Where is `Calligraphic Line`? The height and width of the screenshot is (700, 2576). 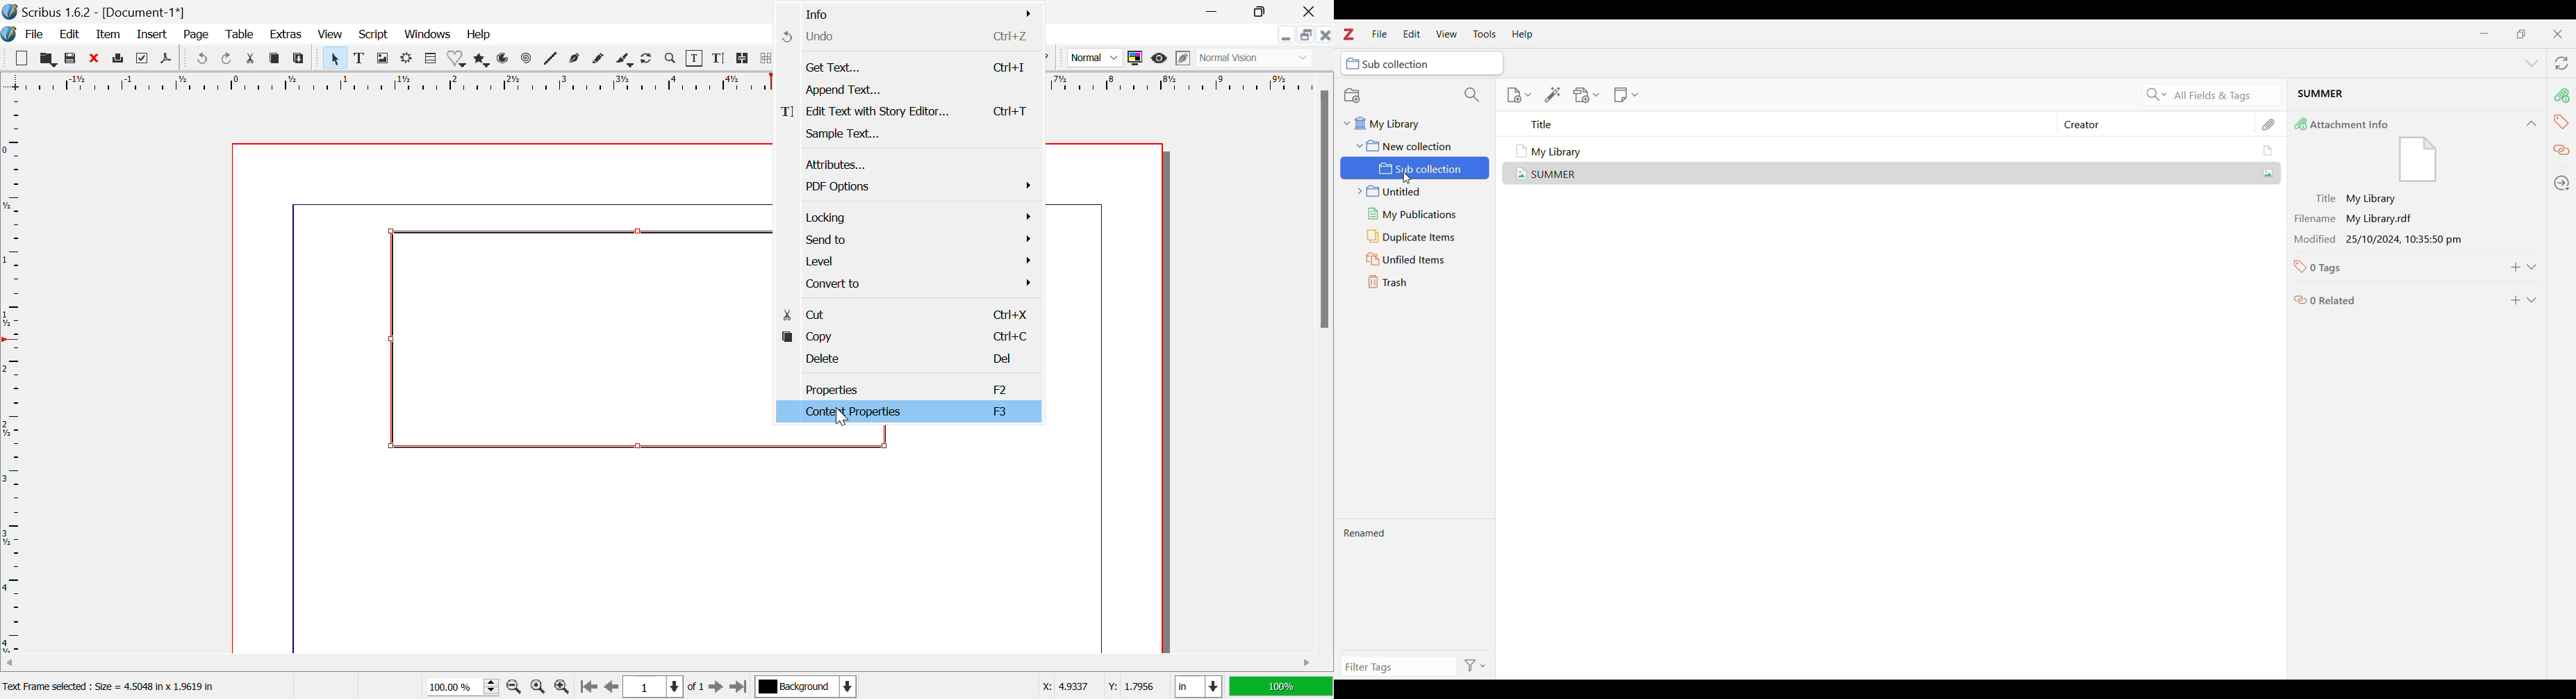
Calligraphic Line is located at coordinates (624, 60).